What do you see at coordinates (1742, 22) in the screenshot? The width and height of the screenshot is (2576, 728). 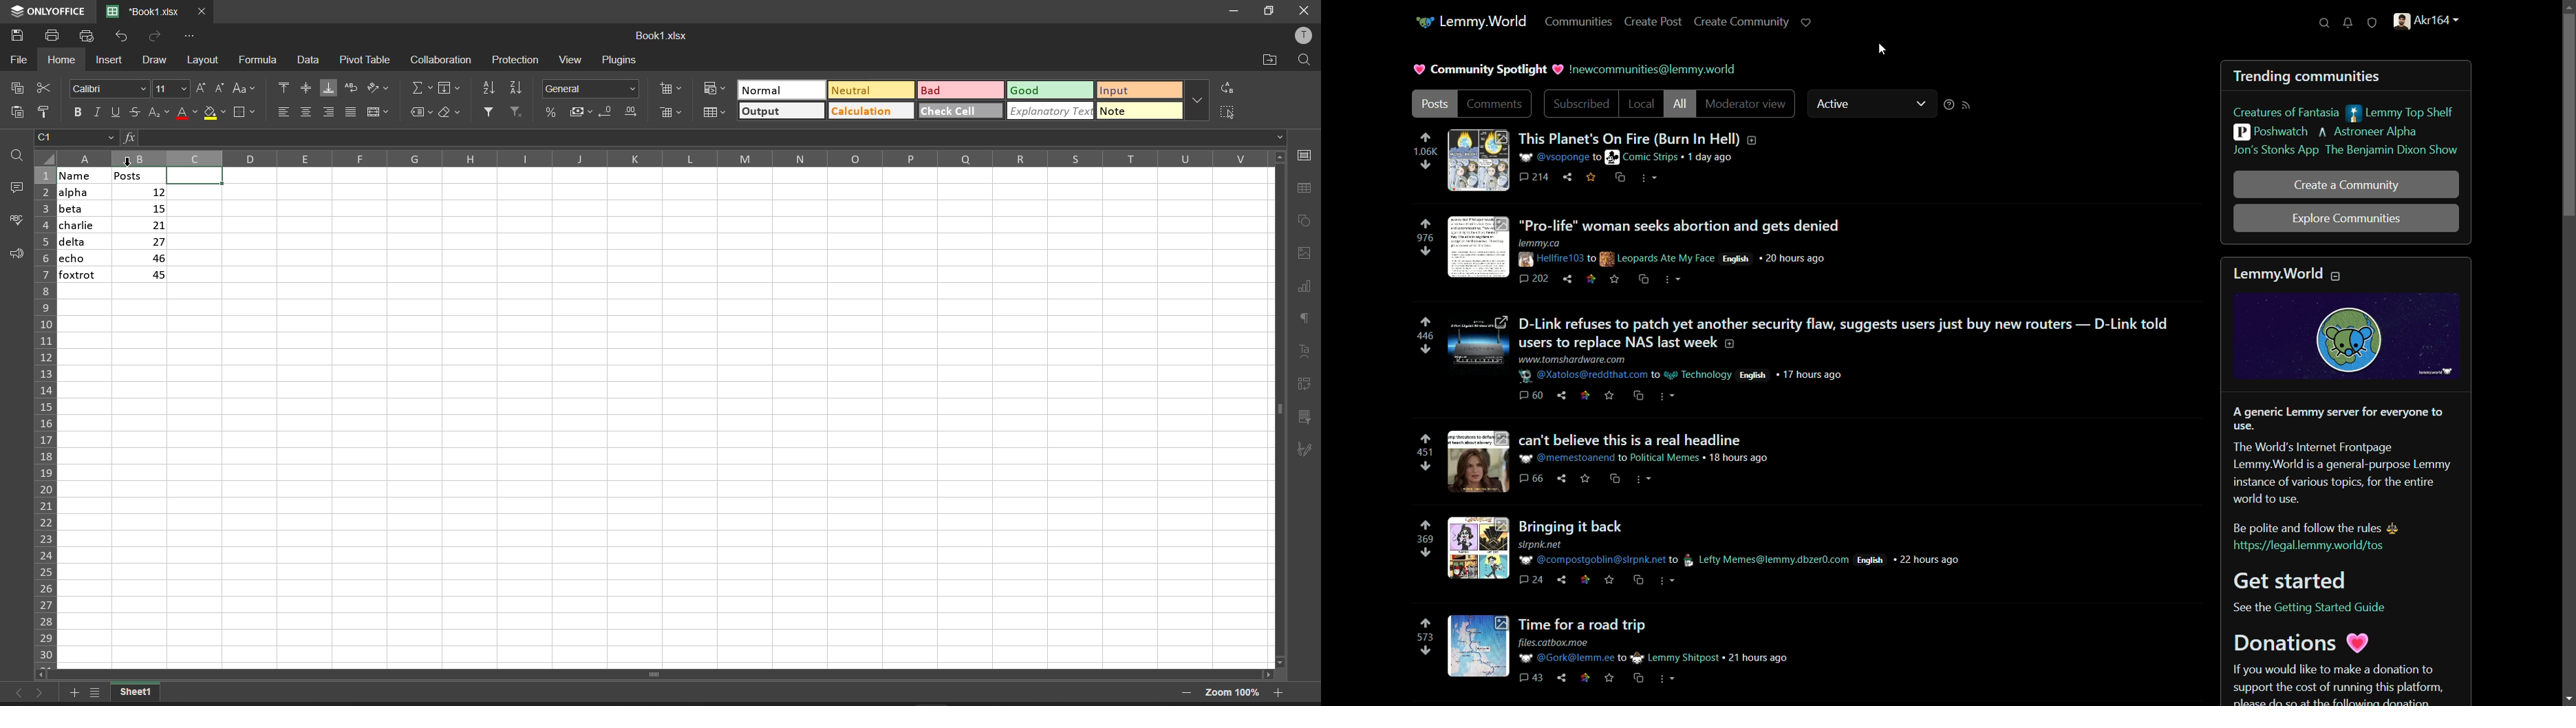 I see `create community` at bounding box center [1742, 22].